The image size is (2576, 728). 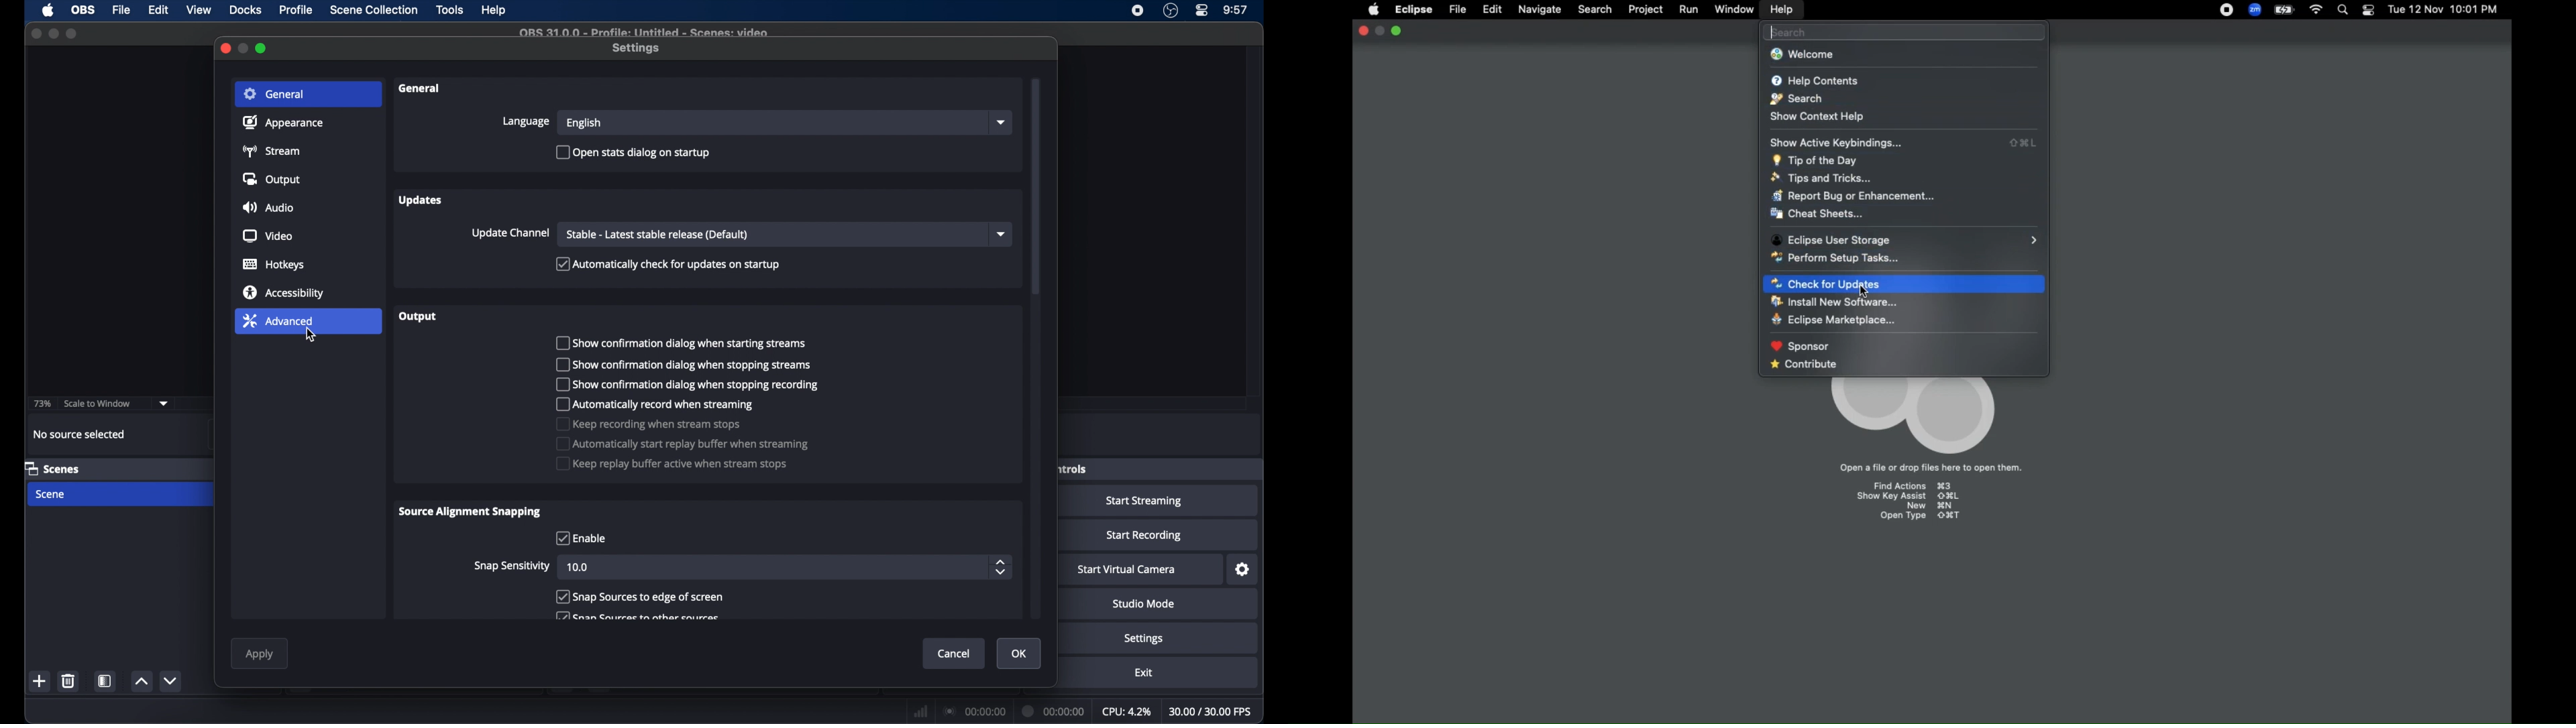 What do you see at coordinates (1144, 638) in the screenshot?
I see `settings` at bounding box center [1144, 638].